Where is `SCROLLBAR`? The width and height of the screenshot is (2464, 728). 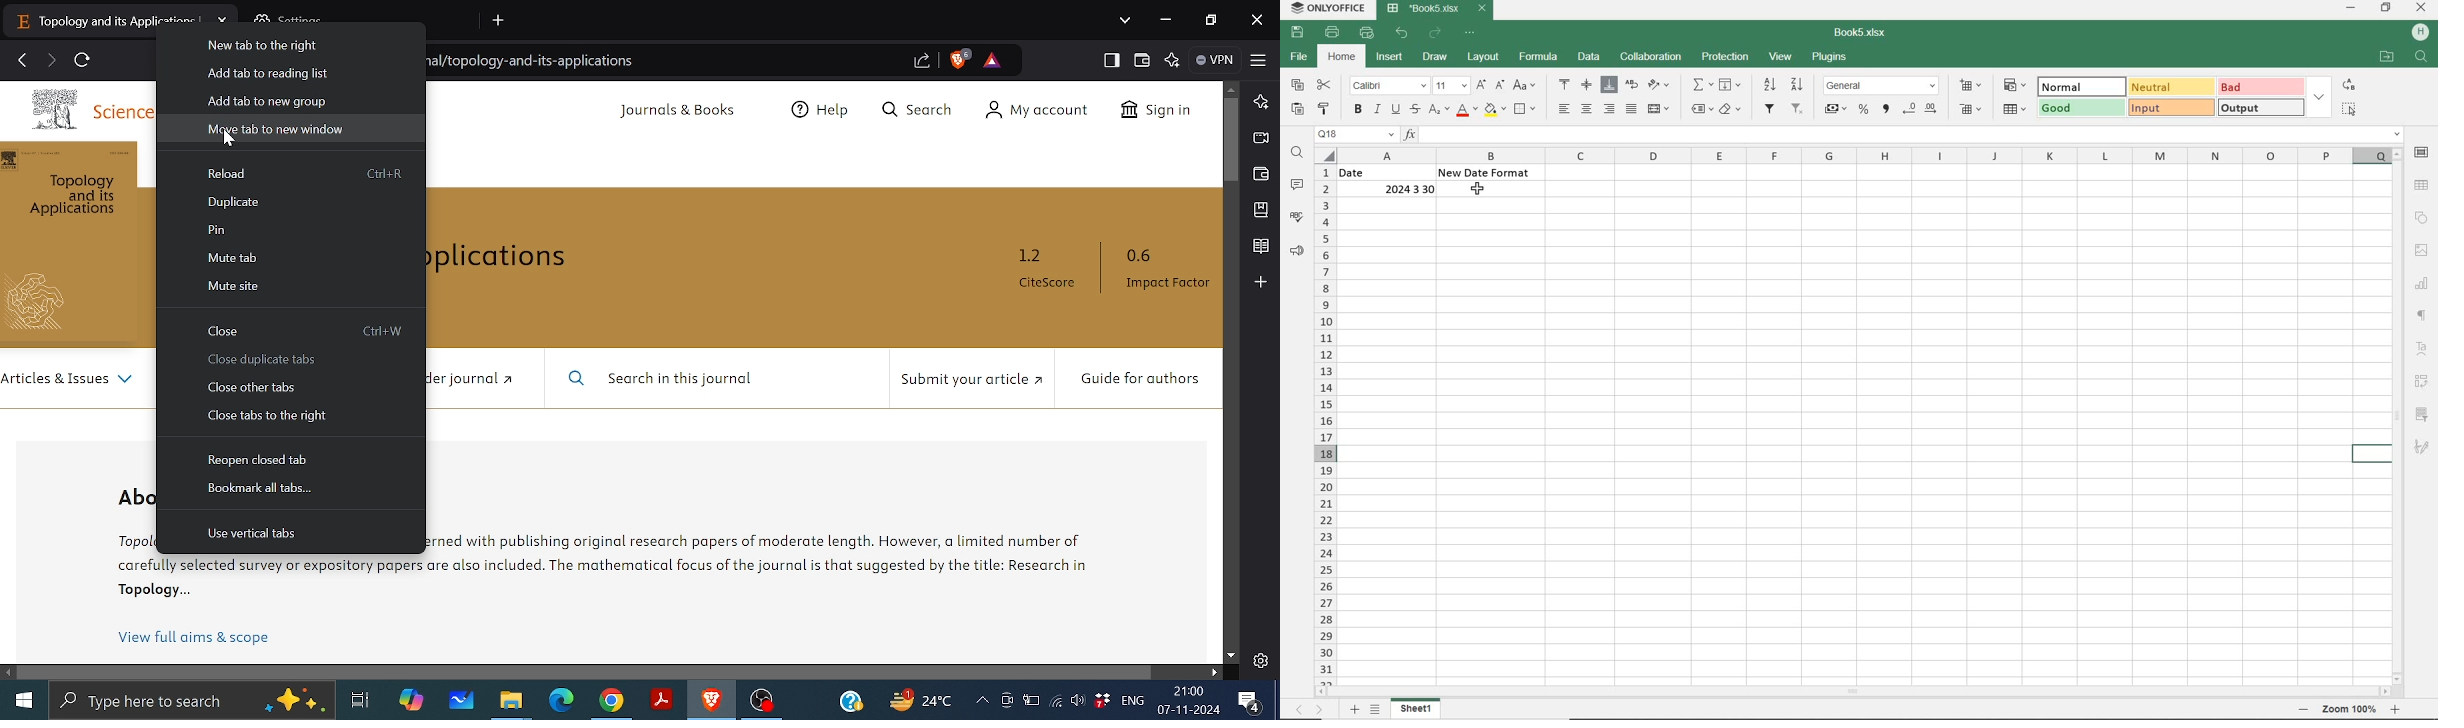
SCROLLBAR is located at coordinates (1853, 691).